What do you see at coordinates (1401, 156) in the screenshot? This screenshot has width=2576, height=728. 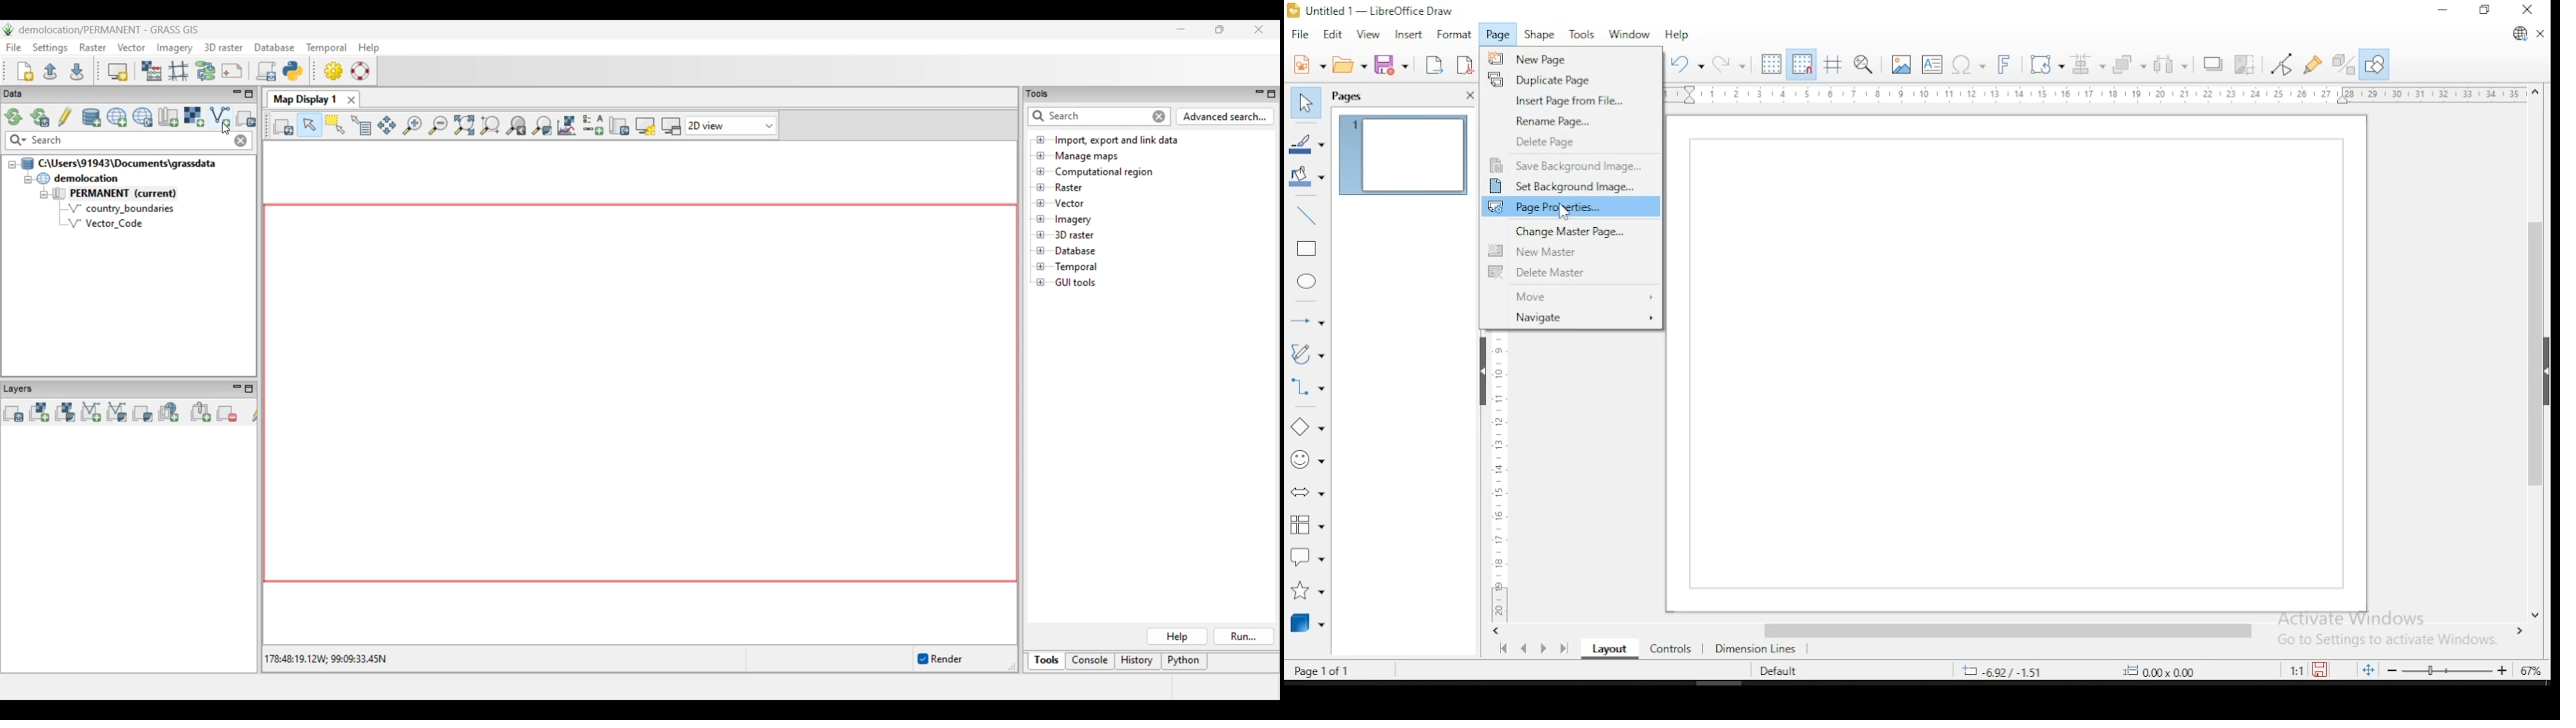 I see `page 1` at bounding box center [1401, 156].